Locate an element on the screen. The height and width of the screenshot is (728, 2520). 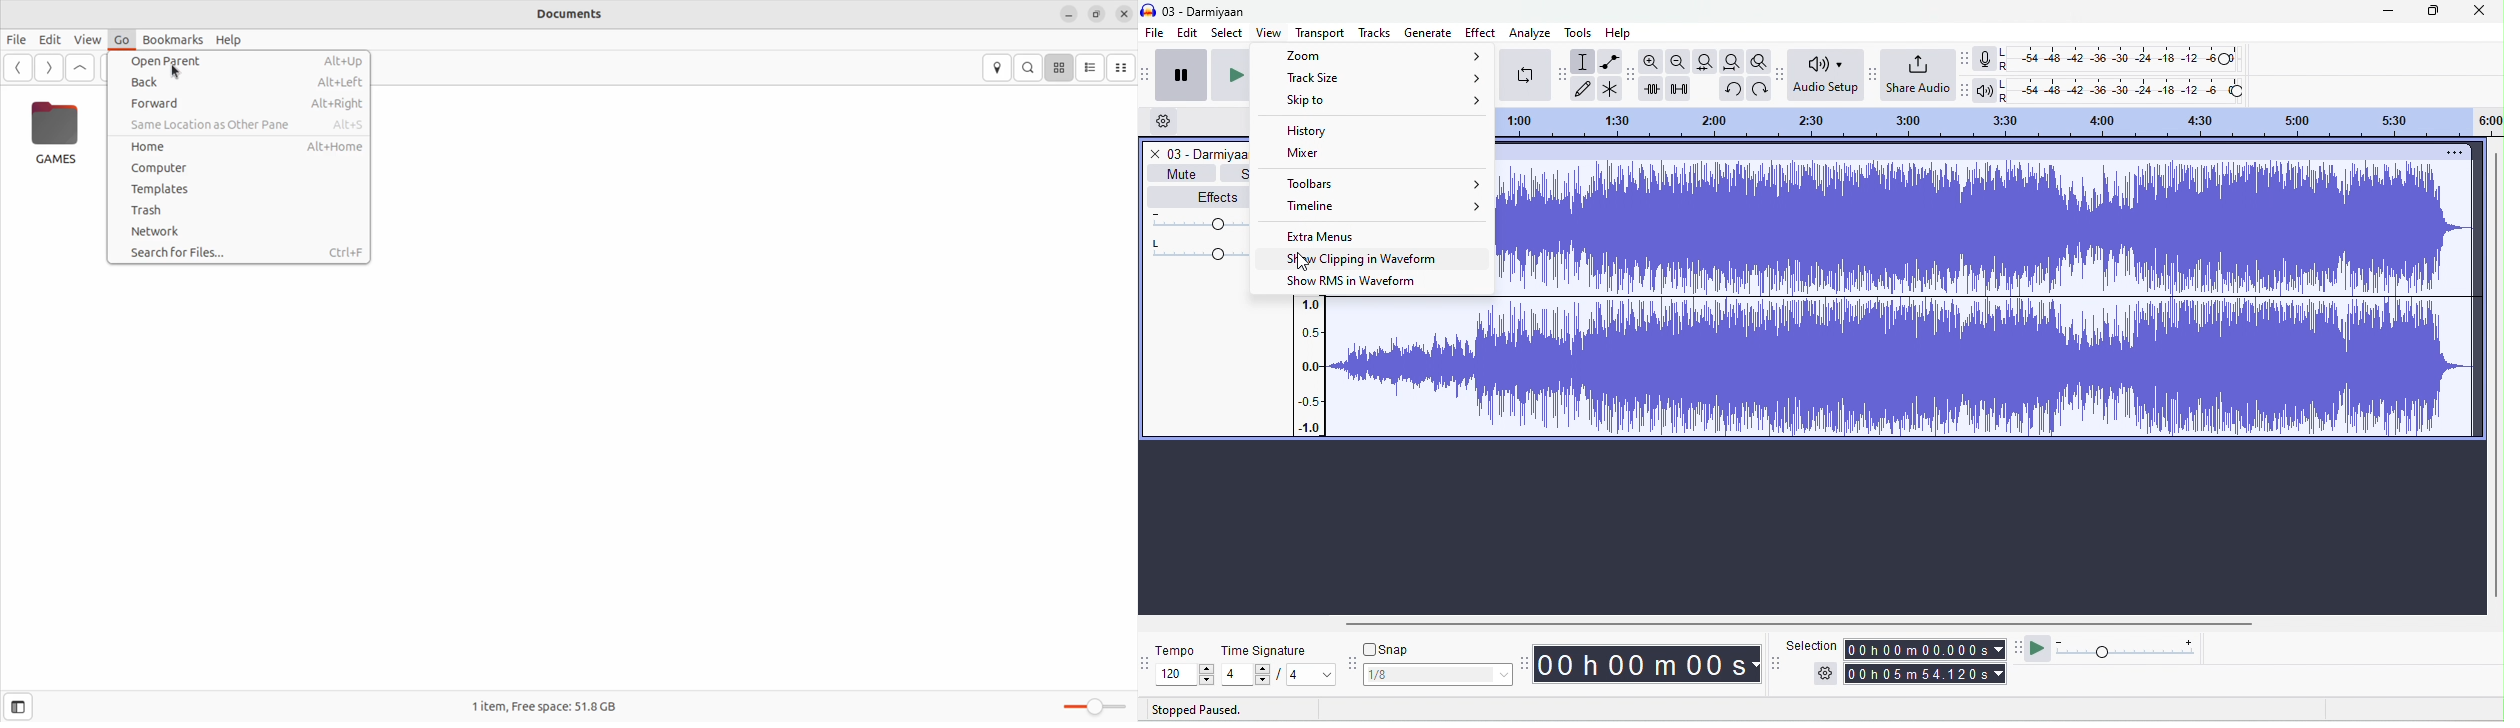
file is located at coordinates (1153, 35).